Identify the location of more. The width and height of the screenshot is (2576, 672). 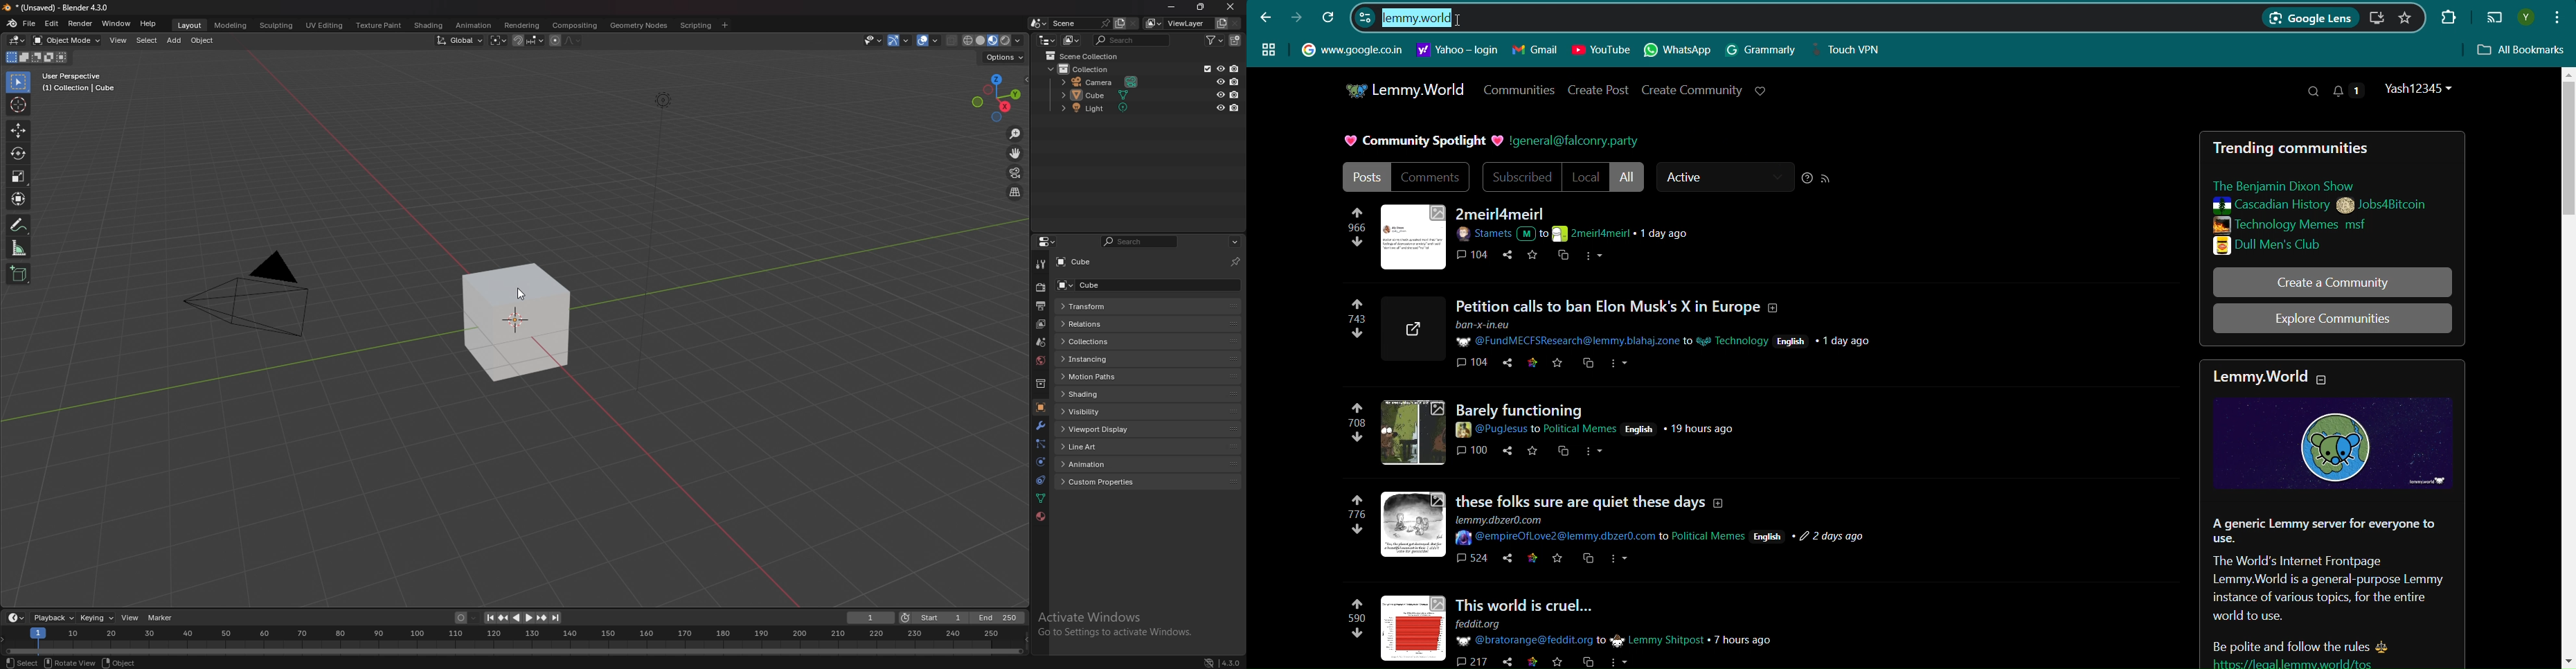
(1620, 364).